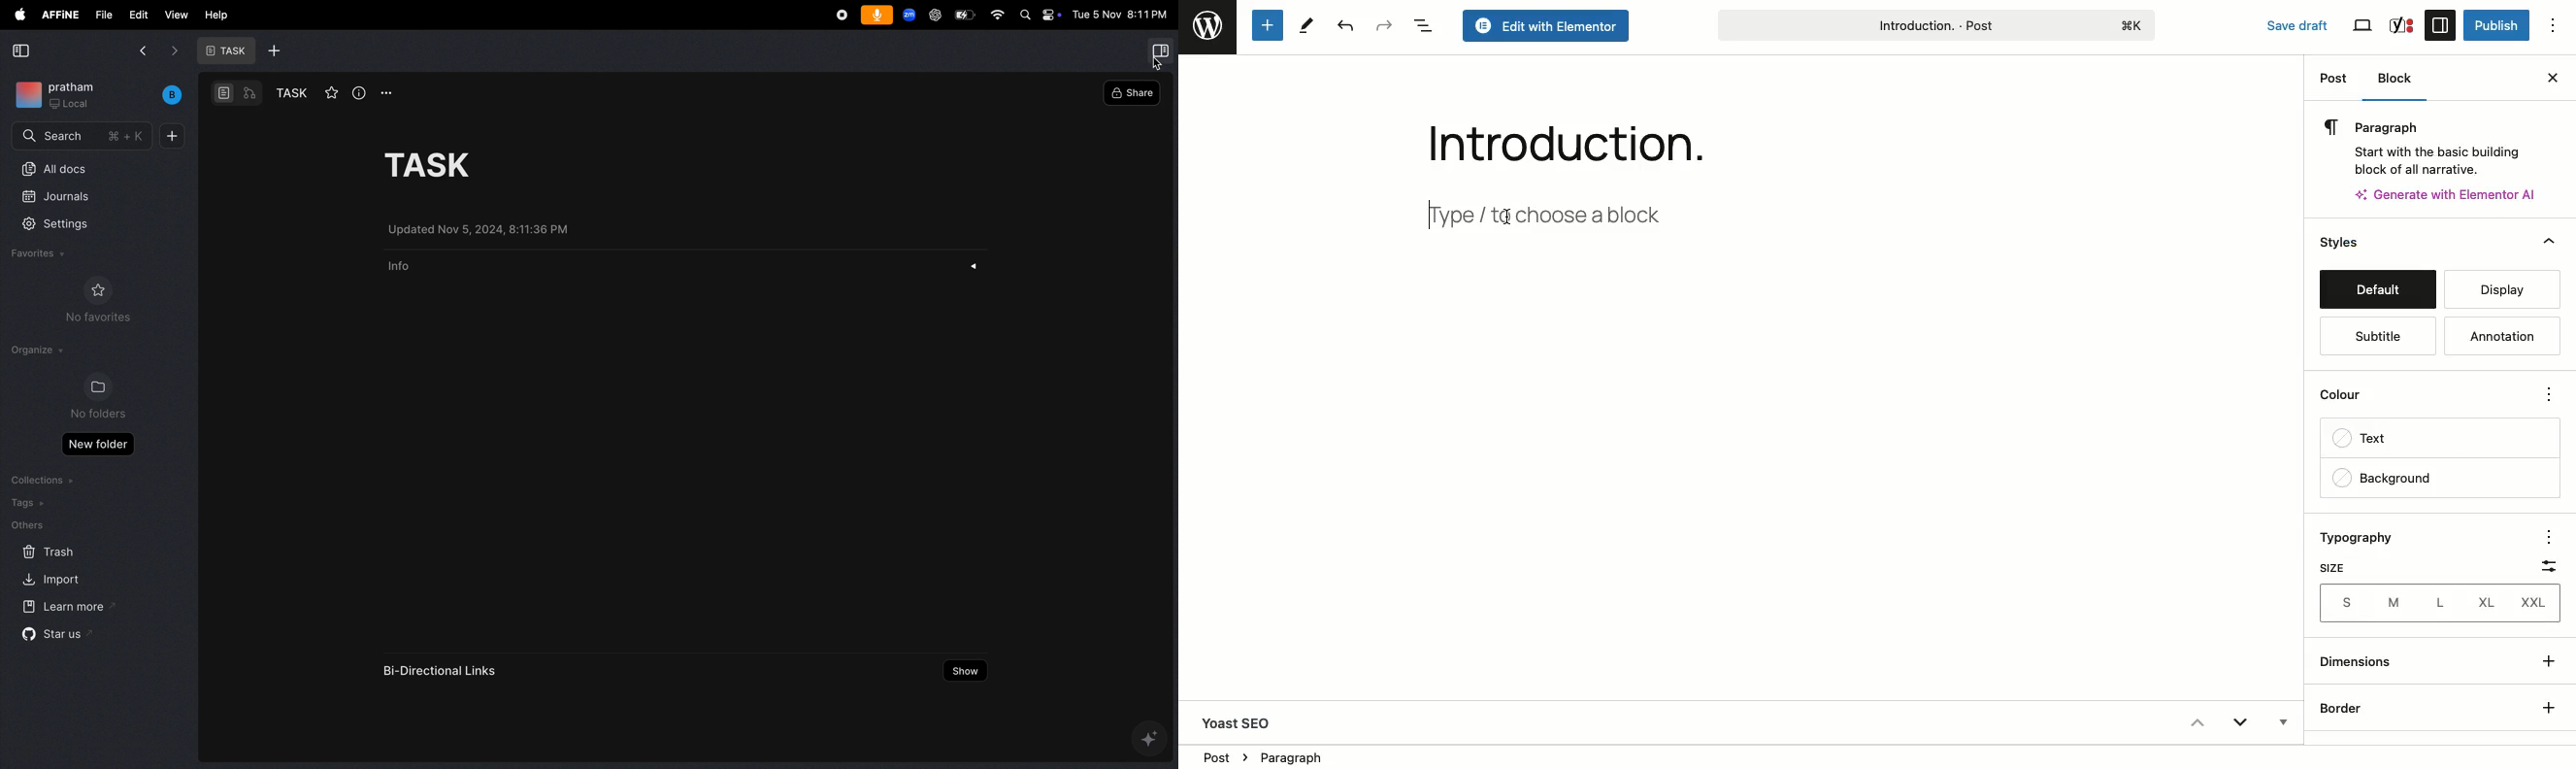  Describe the element at coordinates (1935, 23) in the screenshot. I see `Introduction title` at that location.